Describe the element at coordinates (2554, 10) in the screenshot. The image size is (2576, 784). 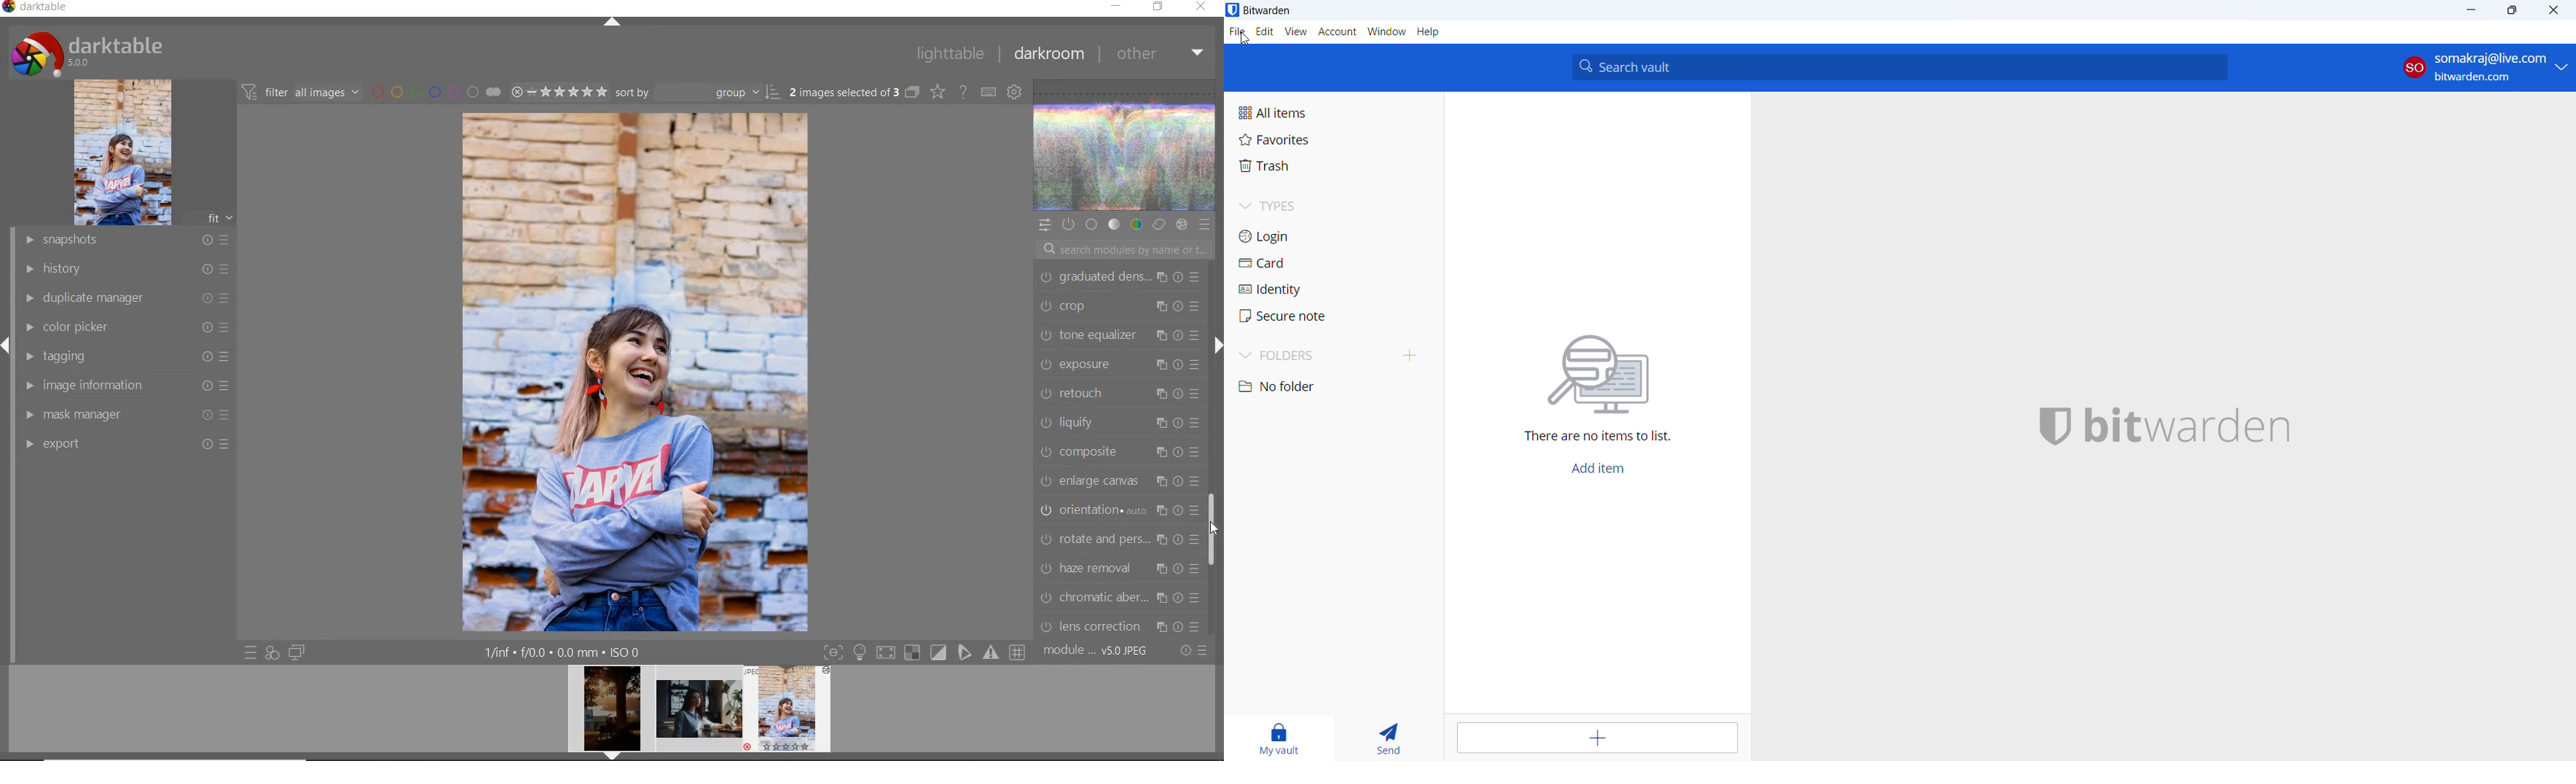
I see `close` at that location.